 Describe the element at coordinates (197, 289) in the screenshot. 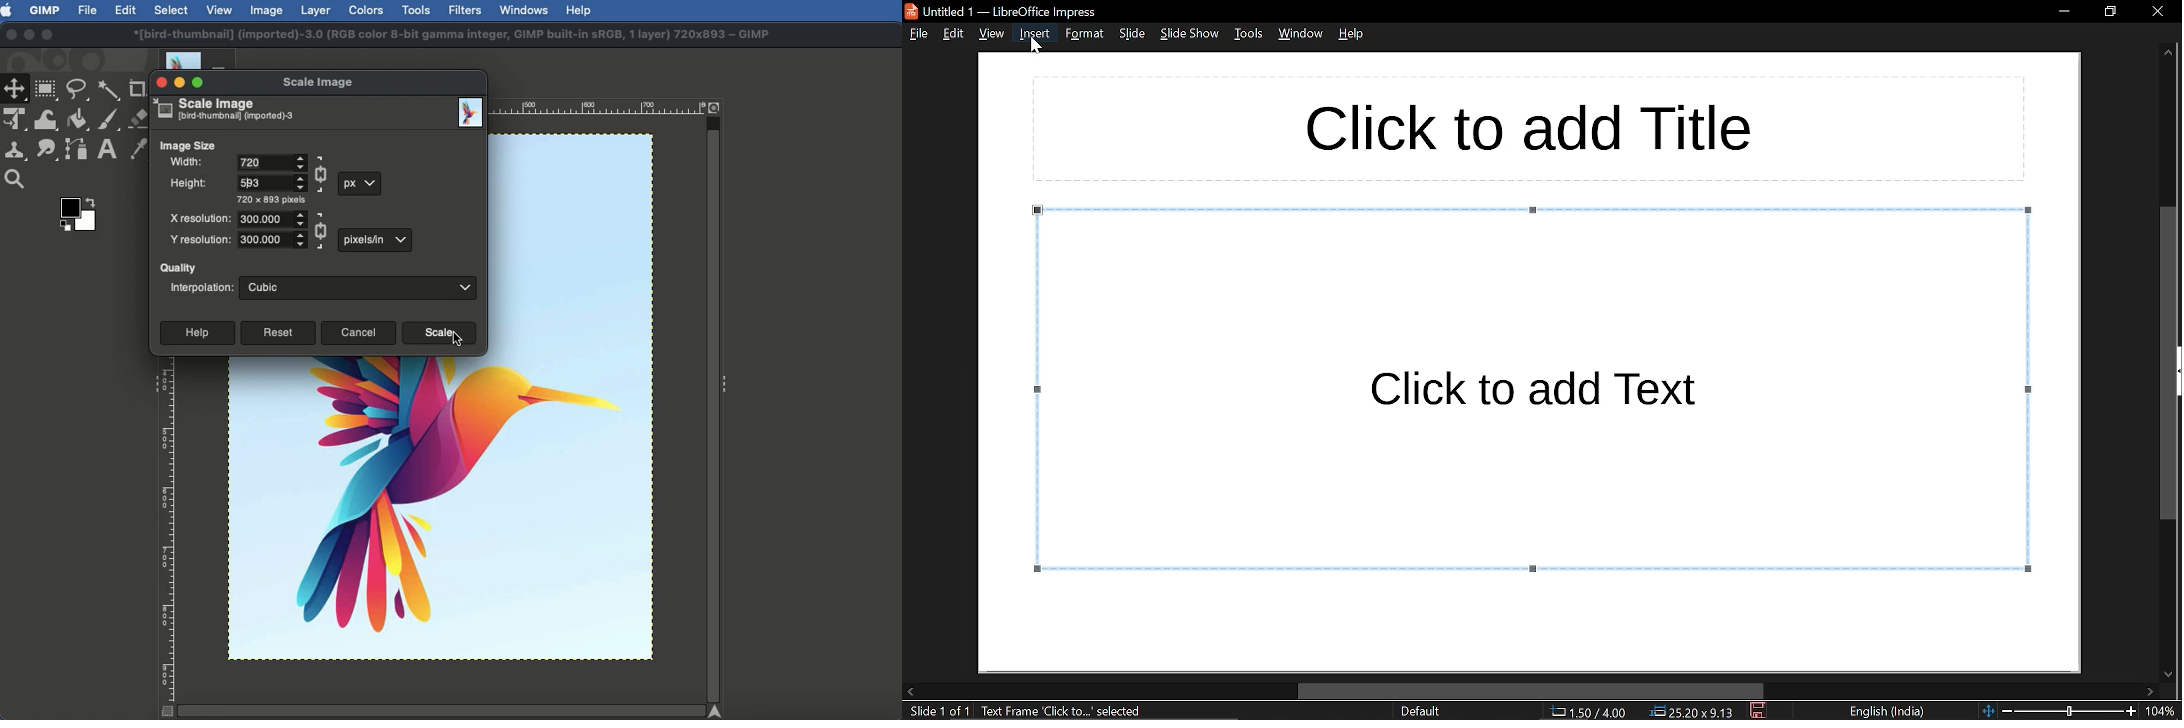

I see `Interpolation` at that location.